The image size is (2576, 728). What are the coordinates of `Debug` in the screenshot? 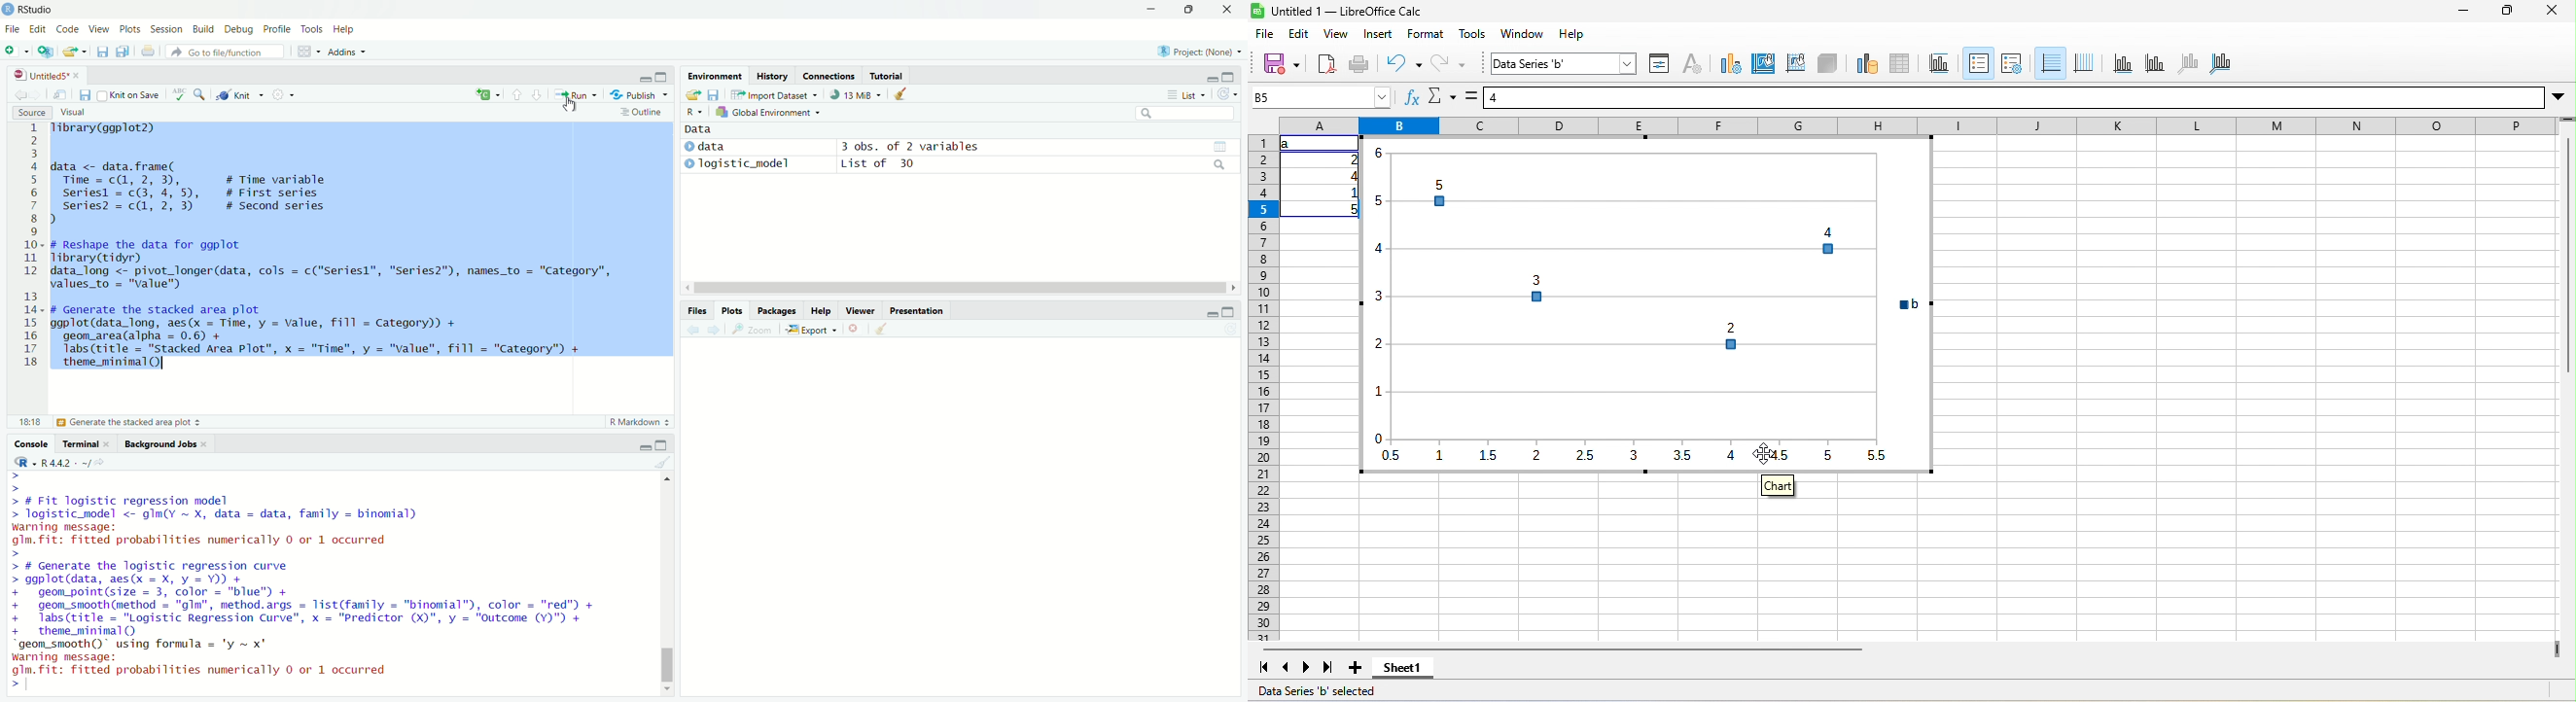 It's located at (234, 27).